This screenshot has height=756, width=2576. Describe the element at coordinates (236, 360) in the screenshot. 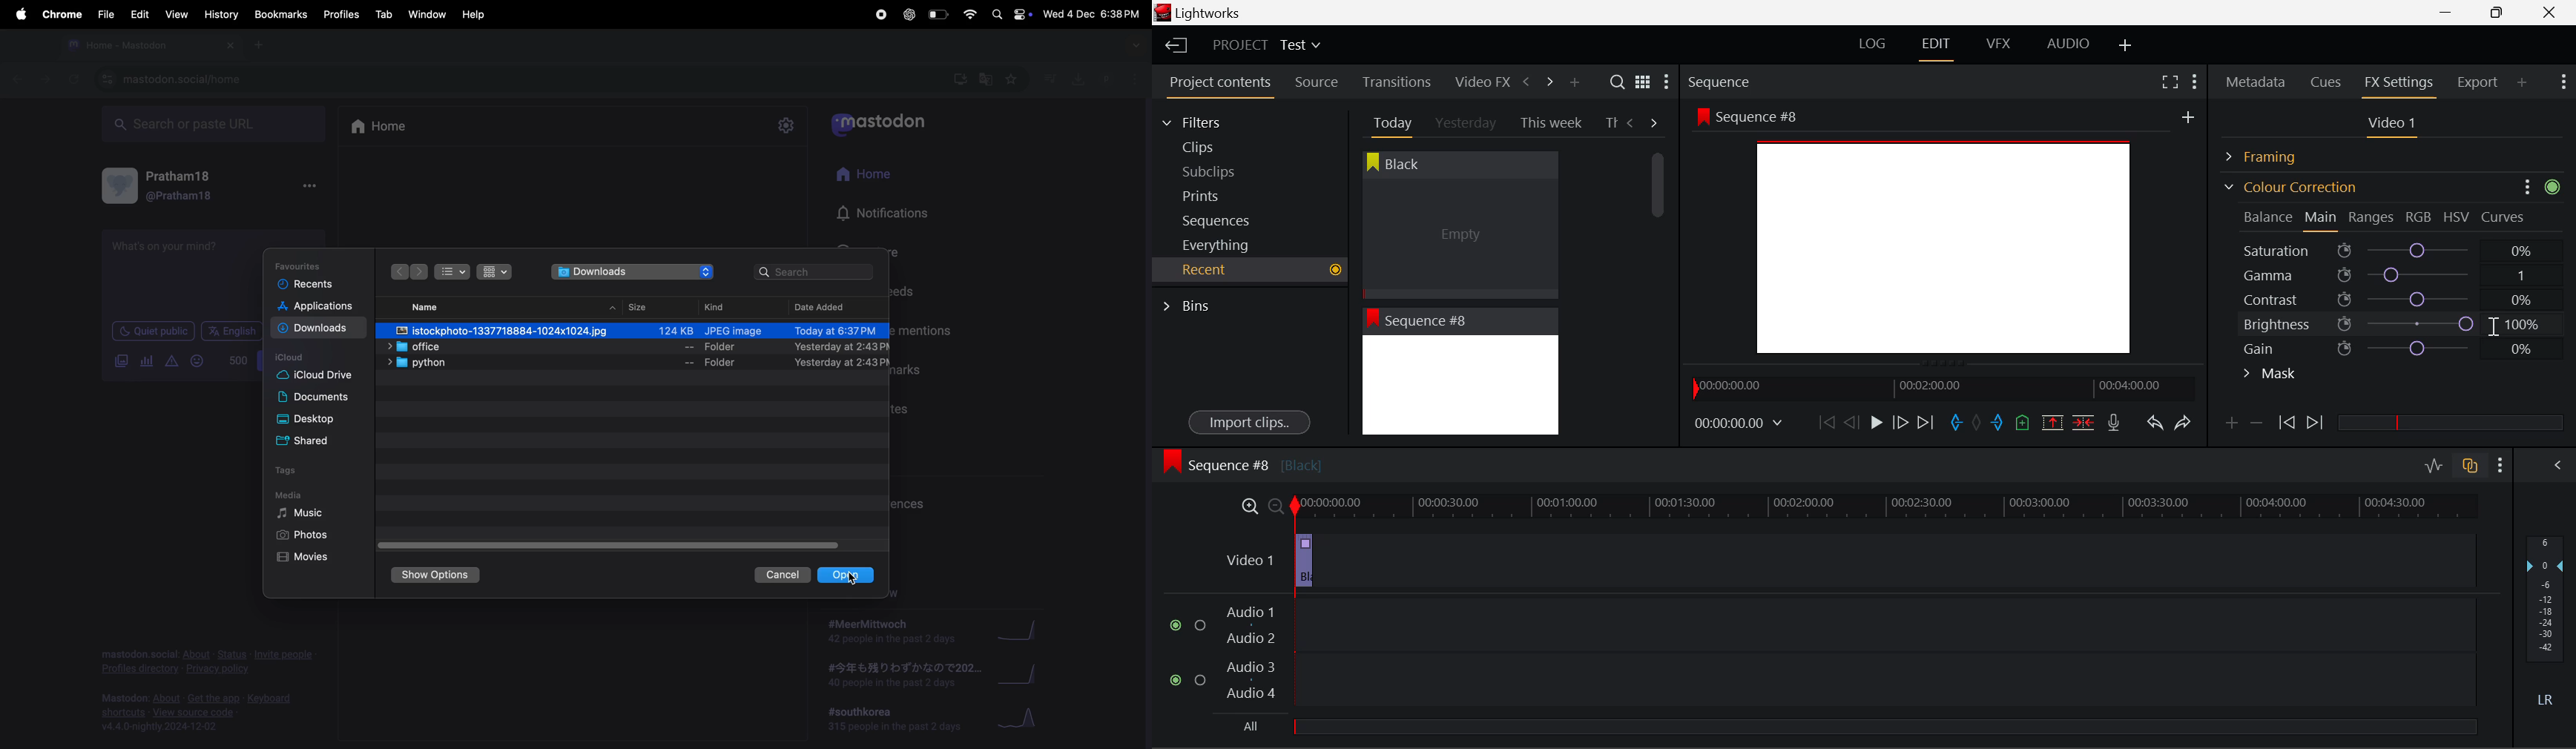

I see `500 words` at that location.